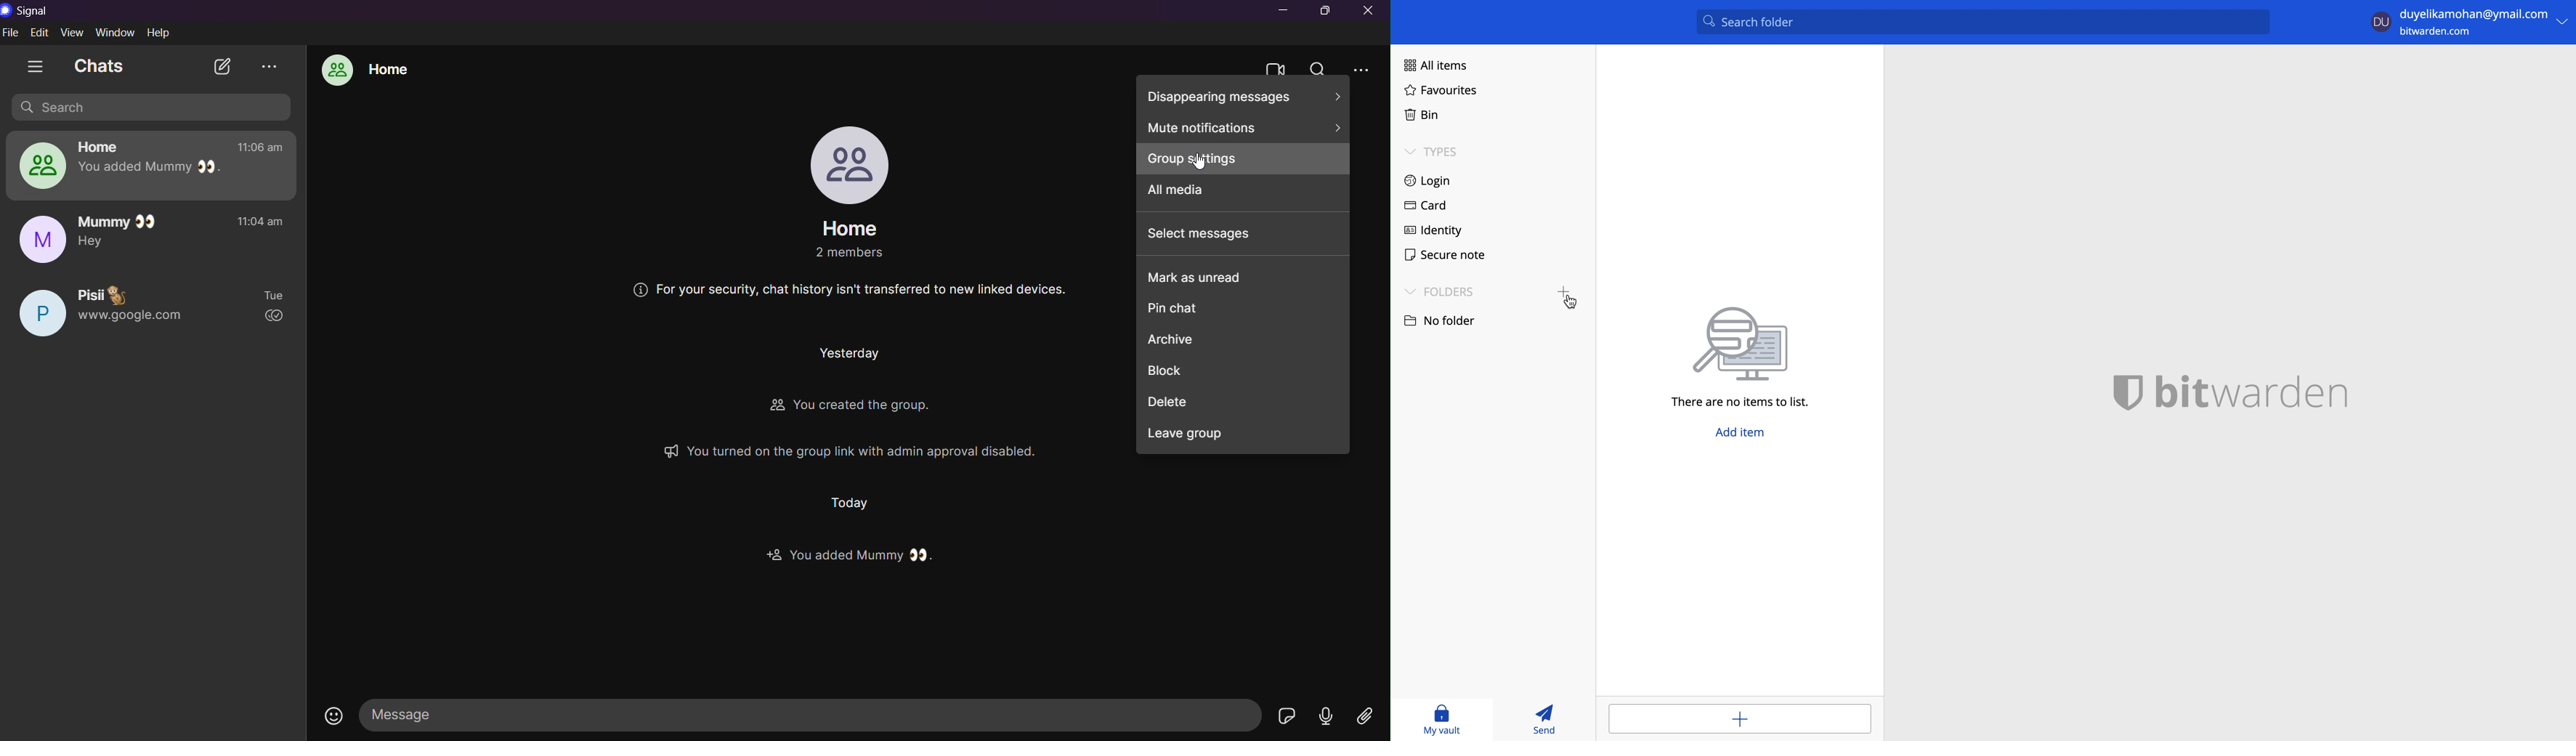 This screenshot has width=2576, height=756. I want to click on stickers, so click(1287, 716).